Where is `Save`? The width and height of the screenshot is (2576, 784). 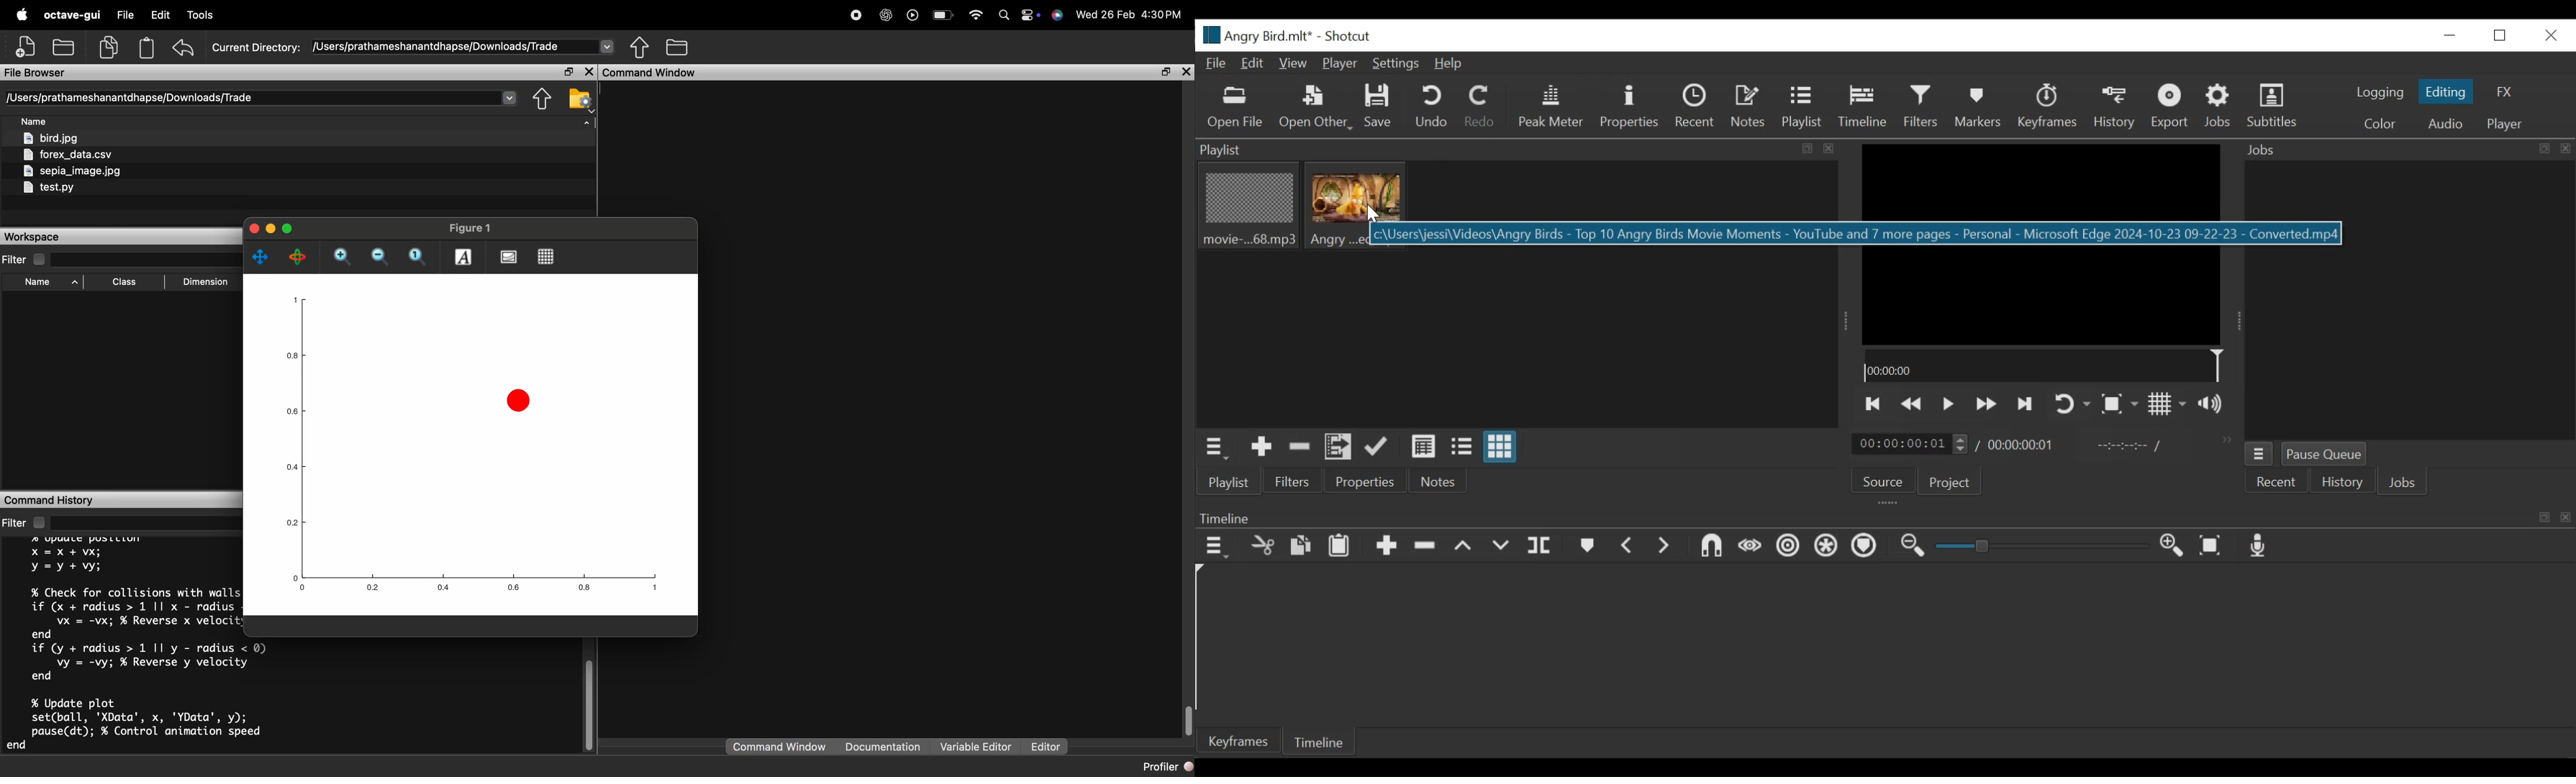 Save is located at coordinates (1381, 109).